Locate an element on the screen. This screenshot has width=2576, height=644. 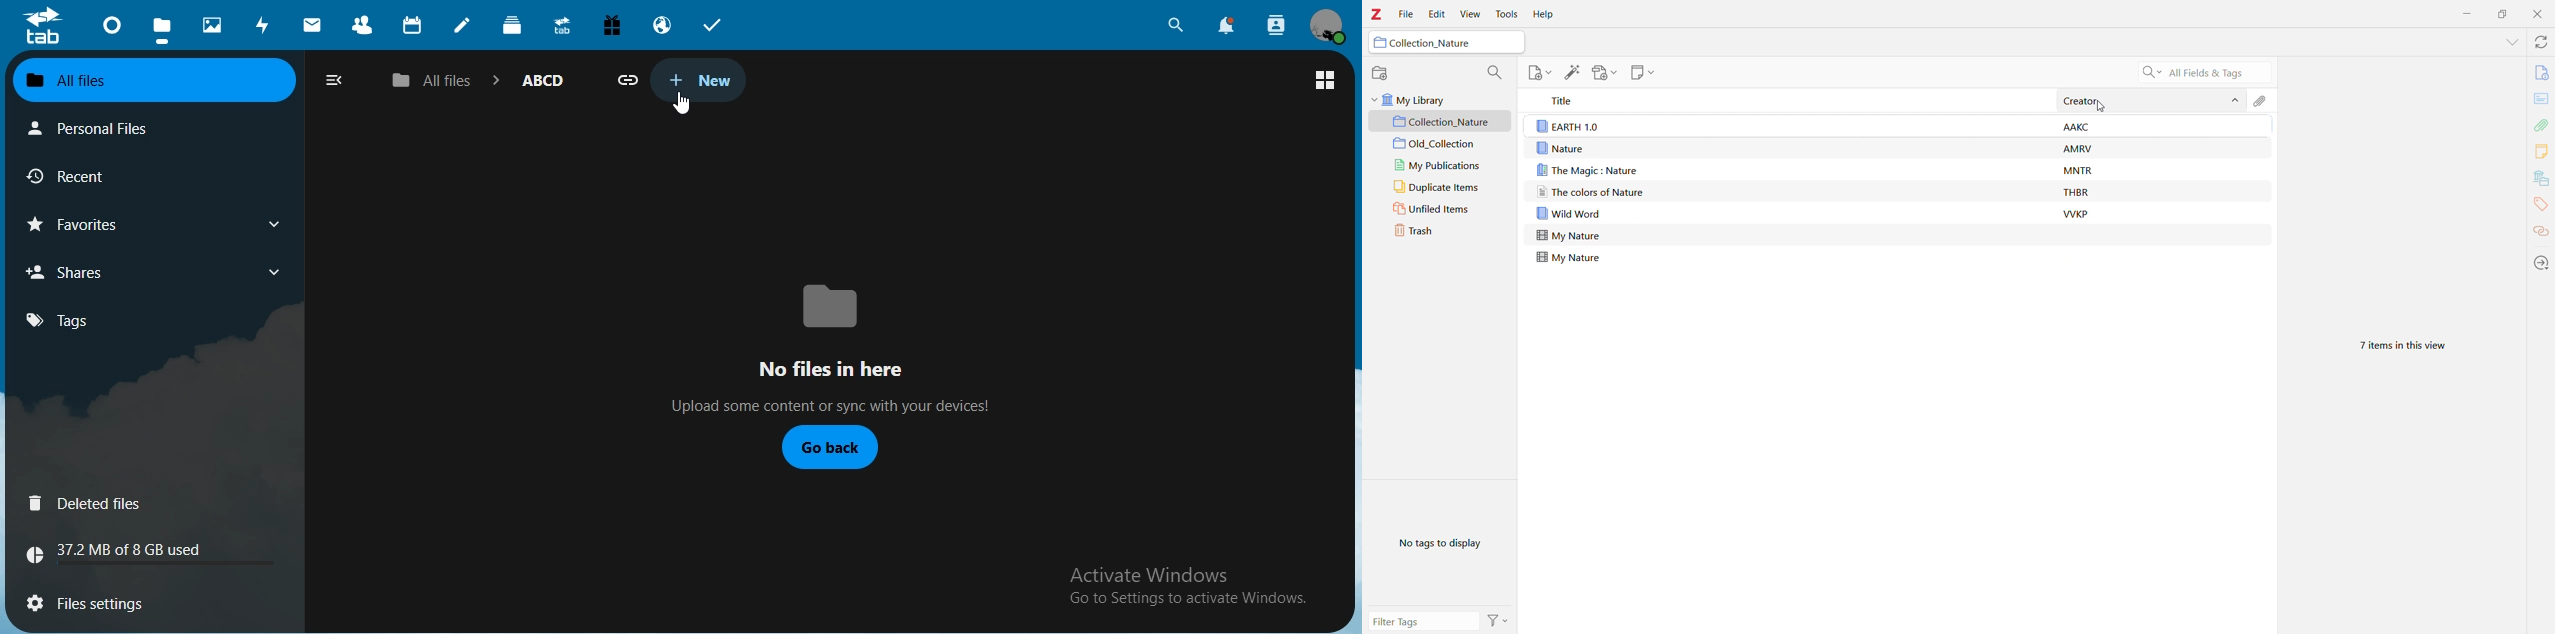
Creator information is located at coordinates (2082, 168).